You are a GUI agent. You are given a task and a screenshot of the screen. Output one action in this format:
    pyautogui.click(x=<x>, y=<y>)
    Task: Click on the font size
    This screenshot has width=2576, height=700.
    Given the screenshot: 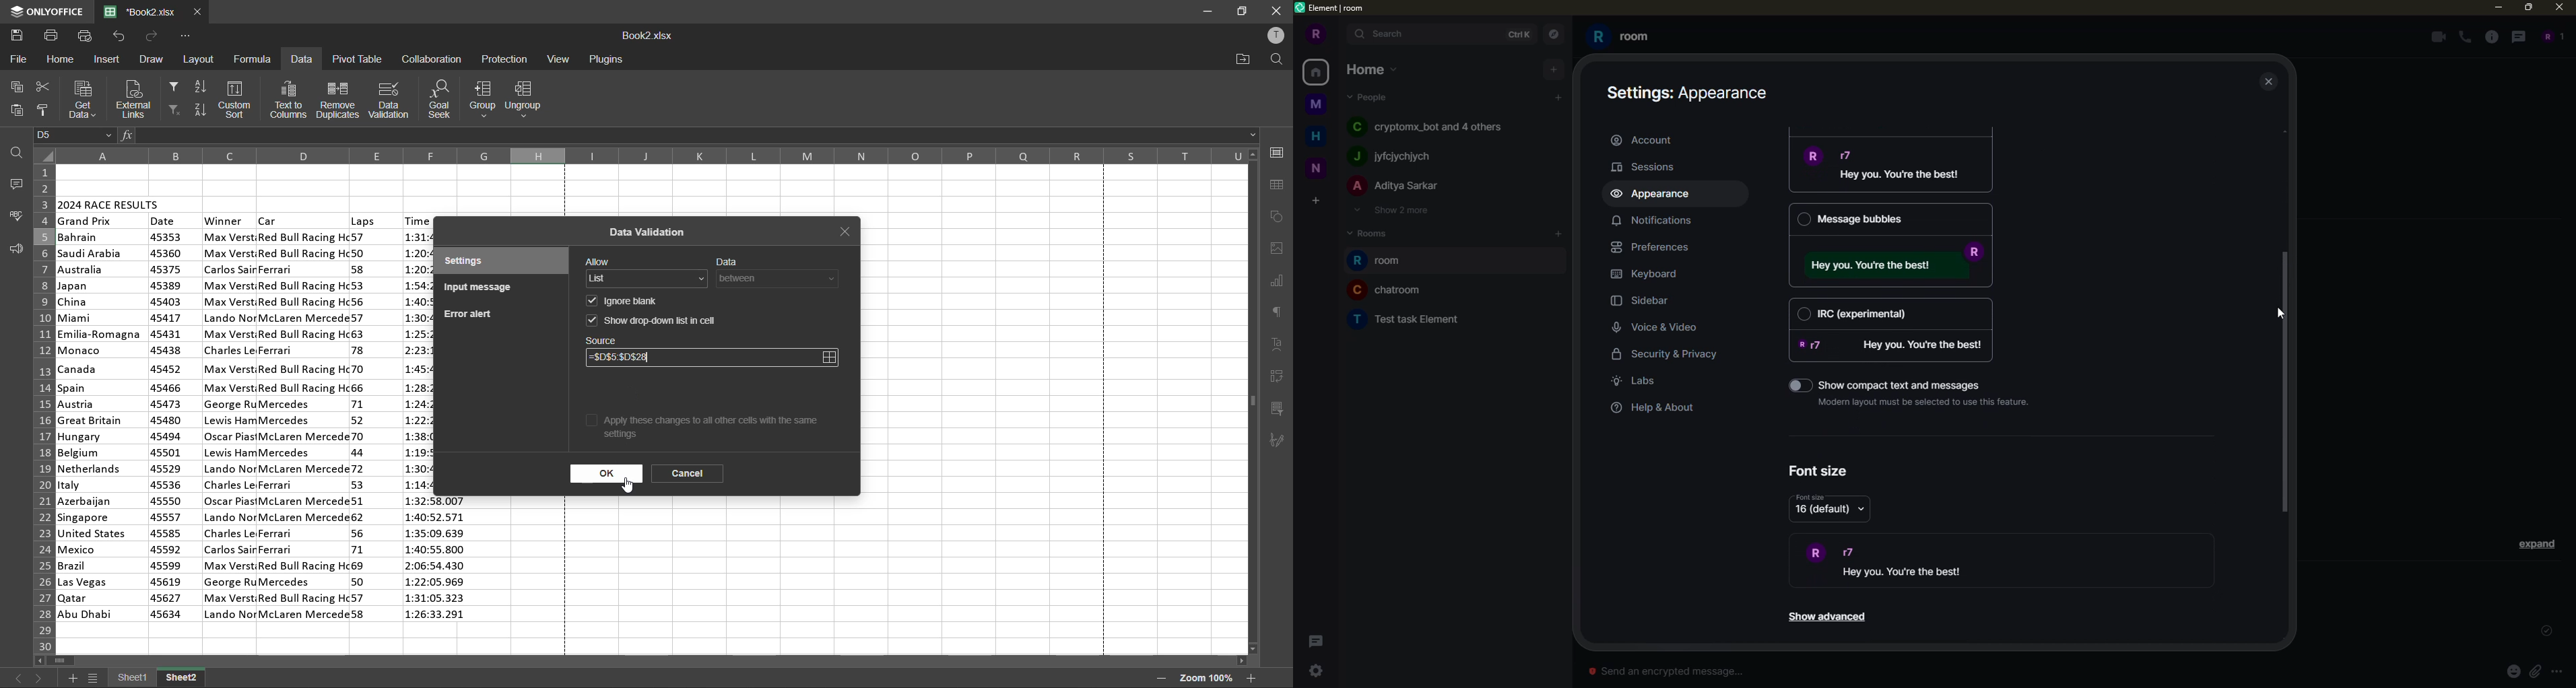 What is the action you would take?
    pyautogui.click(x=1820, y=468)
    